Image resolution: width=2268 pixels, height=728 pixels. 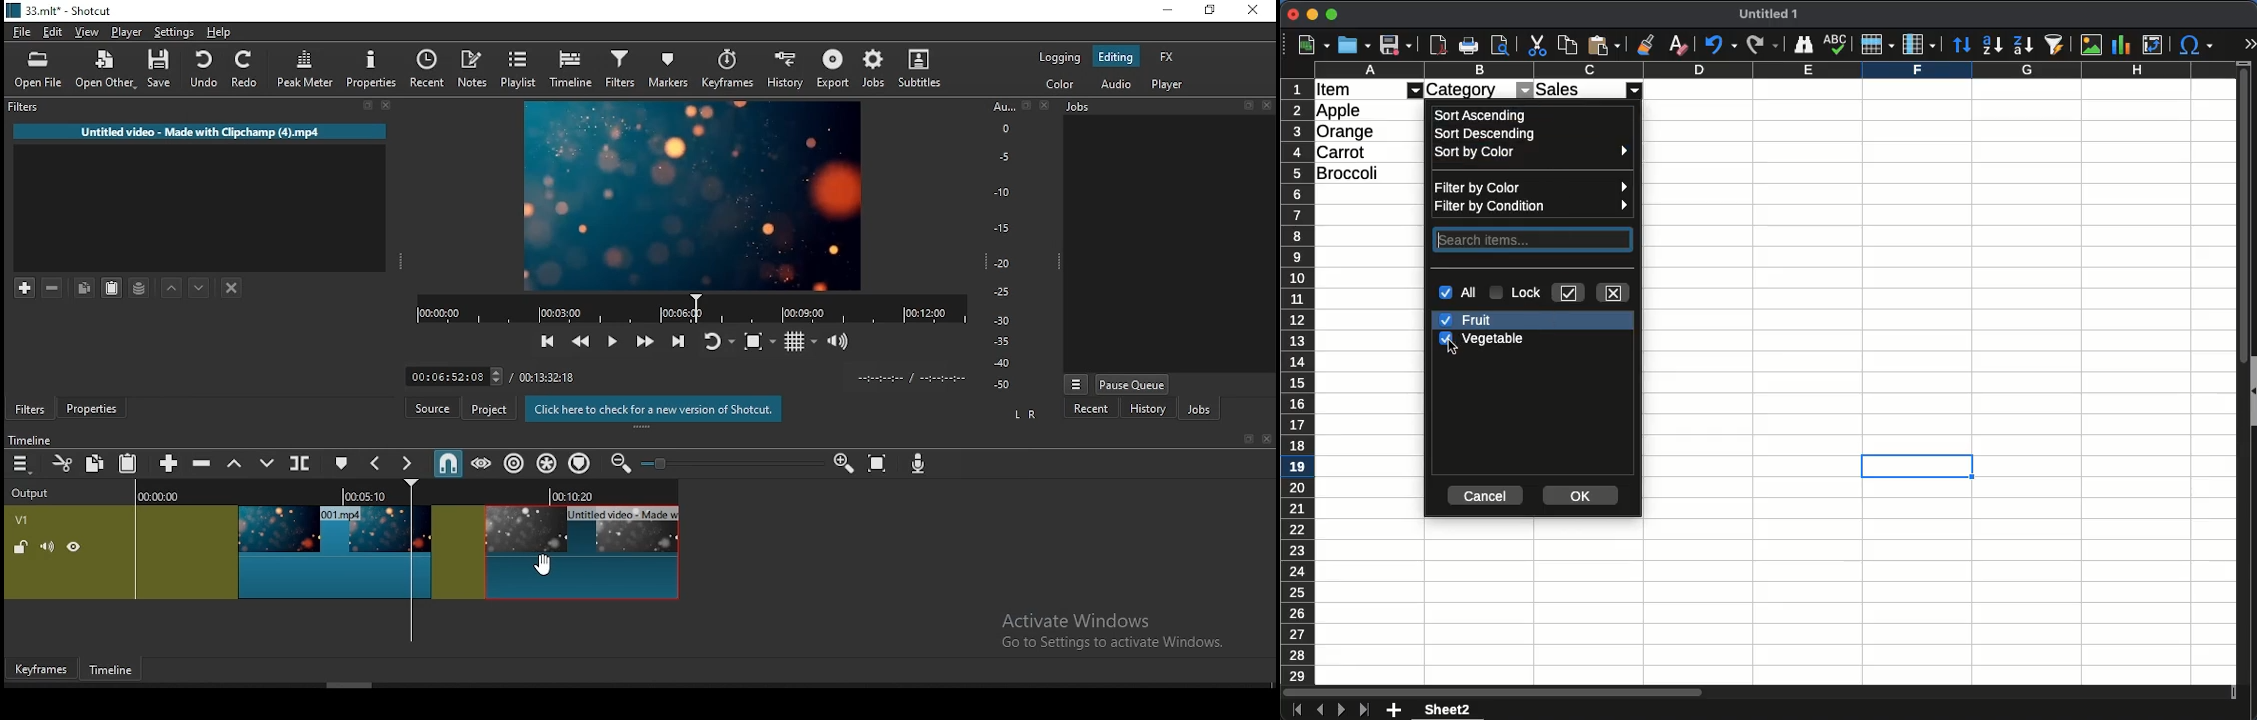 I want to click on filters, so click(x=618, y=70).